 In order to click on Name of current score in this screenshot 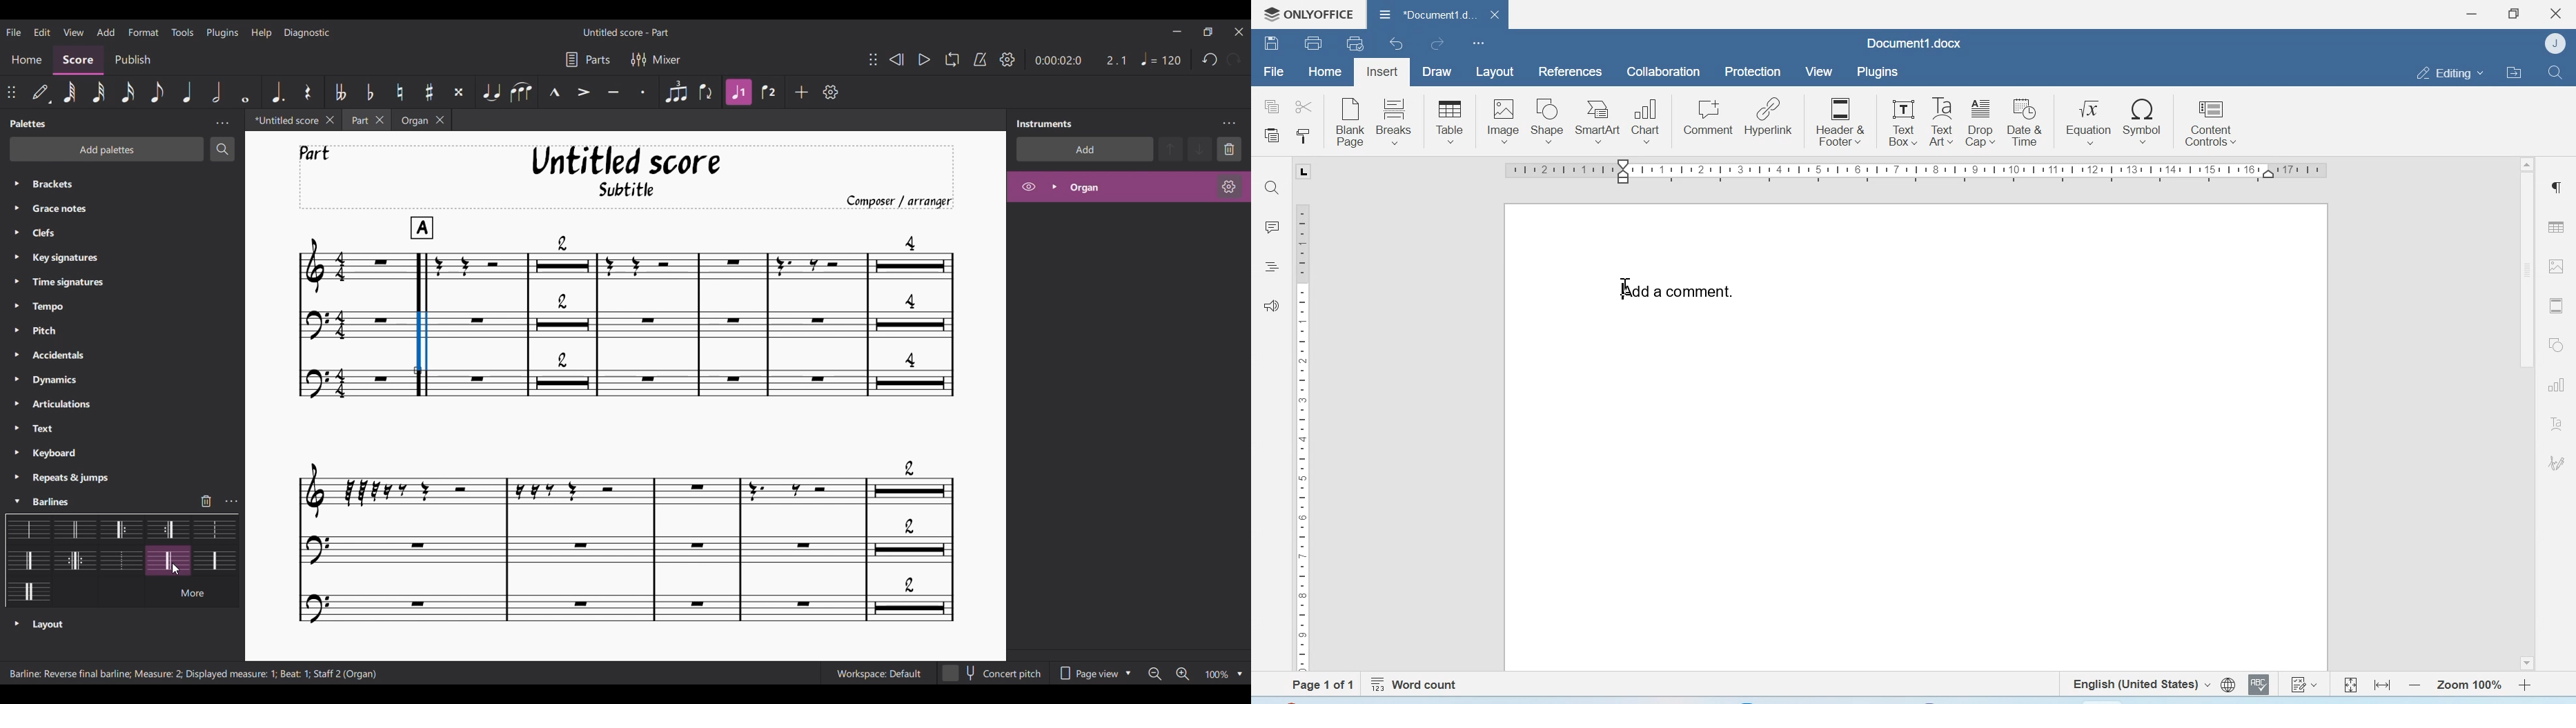, I will do `click(626, 32)`.